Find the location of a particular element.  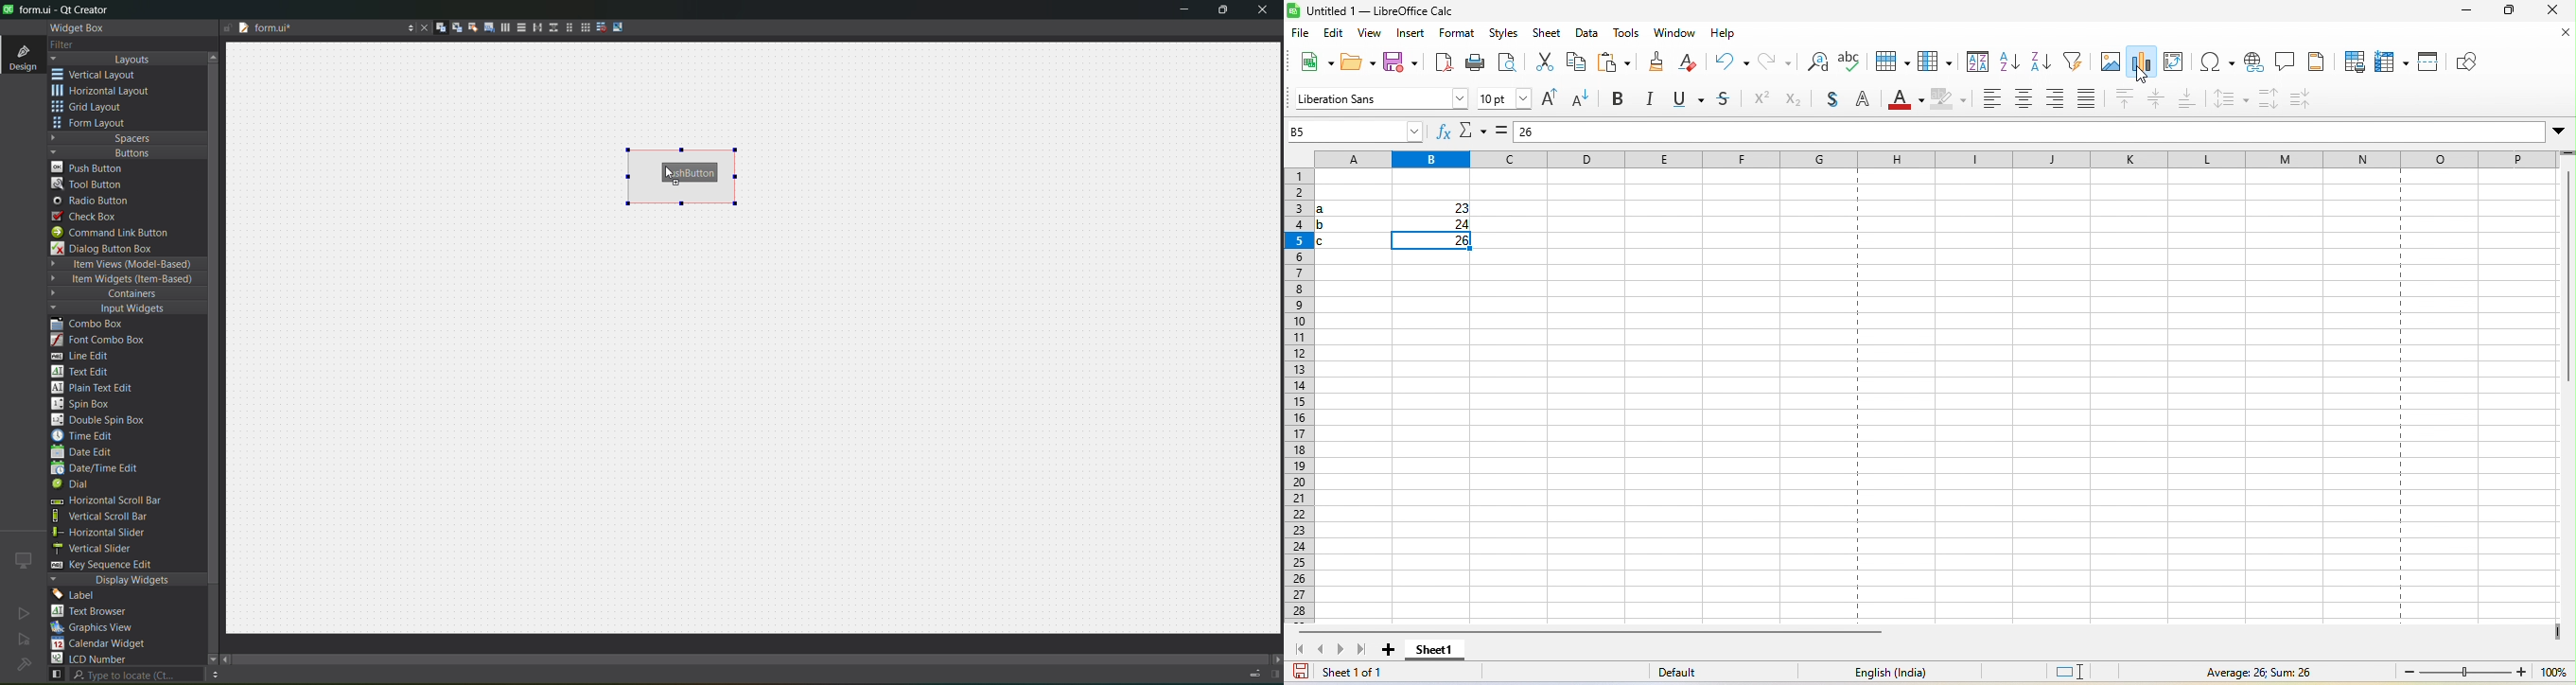

move left is located at coordinates (227, 660).